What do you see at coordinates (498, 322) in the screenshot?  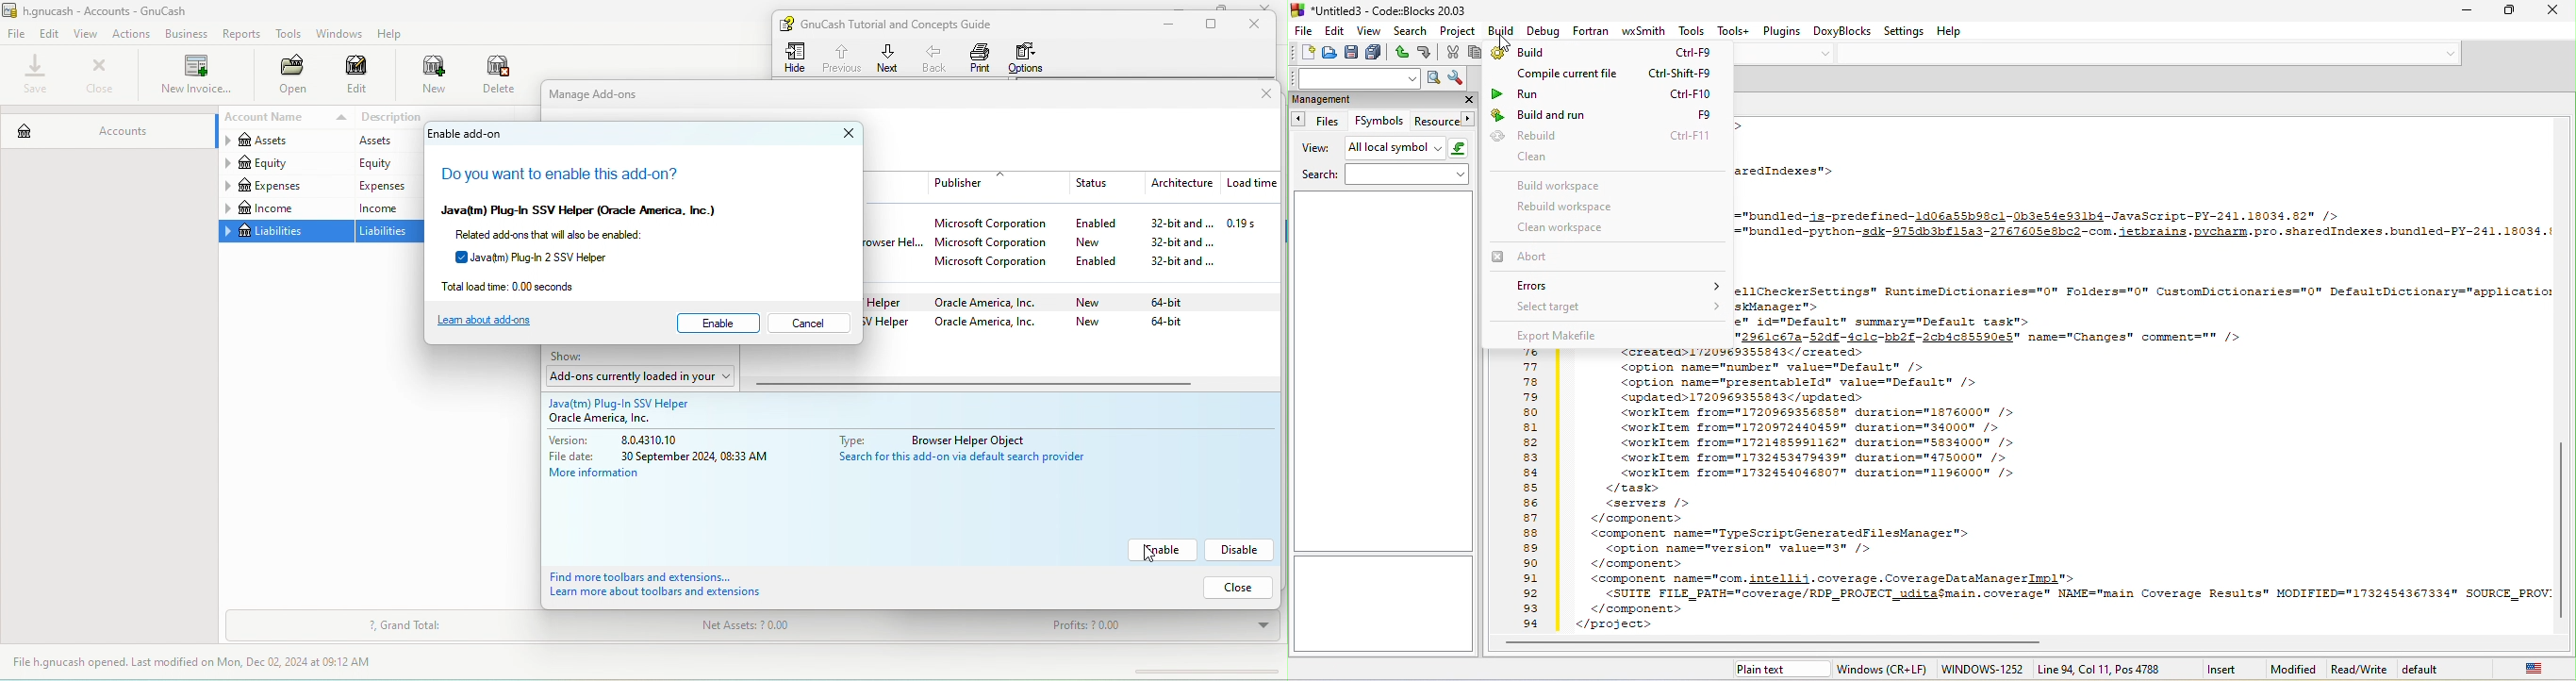 I see `learn about add-ons` at bounding box center [498, 322].